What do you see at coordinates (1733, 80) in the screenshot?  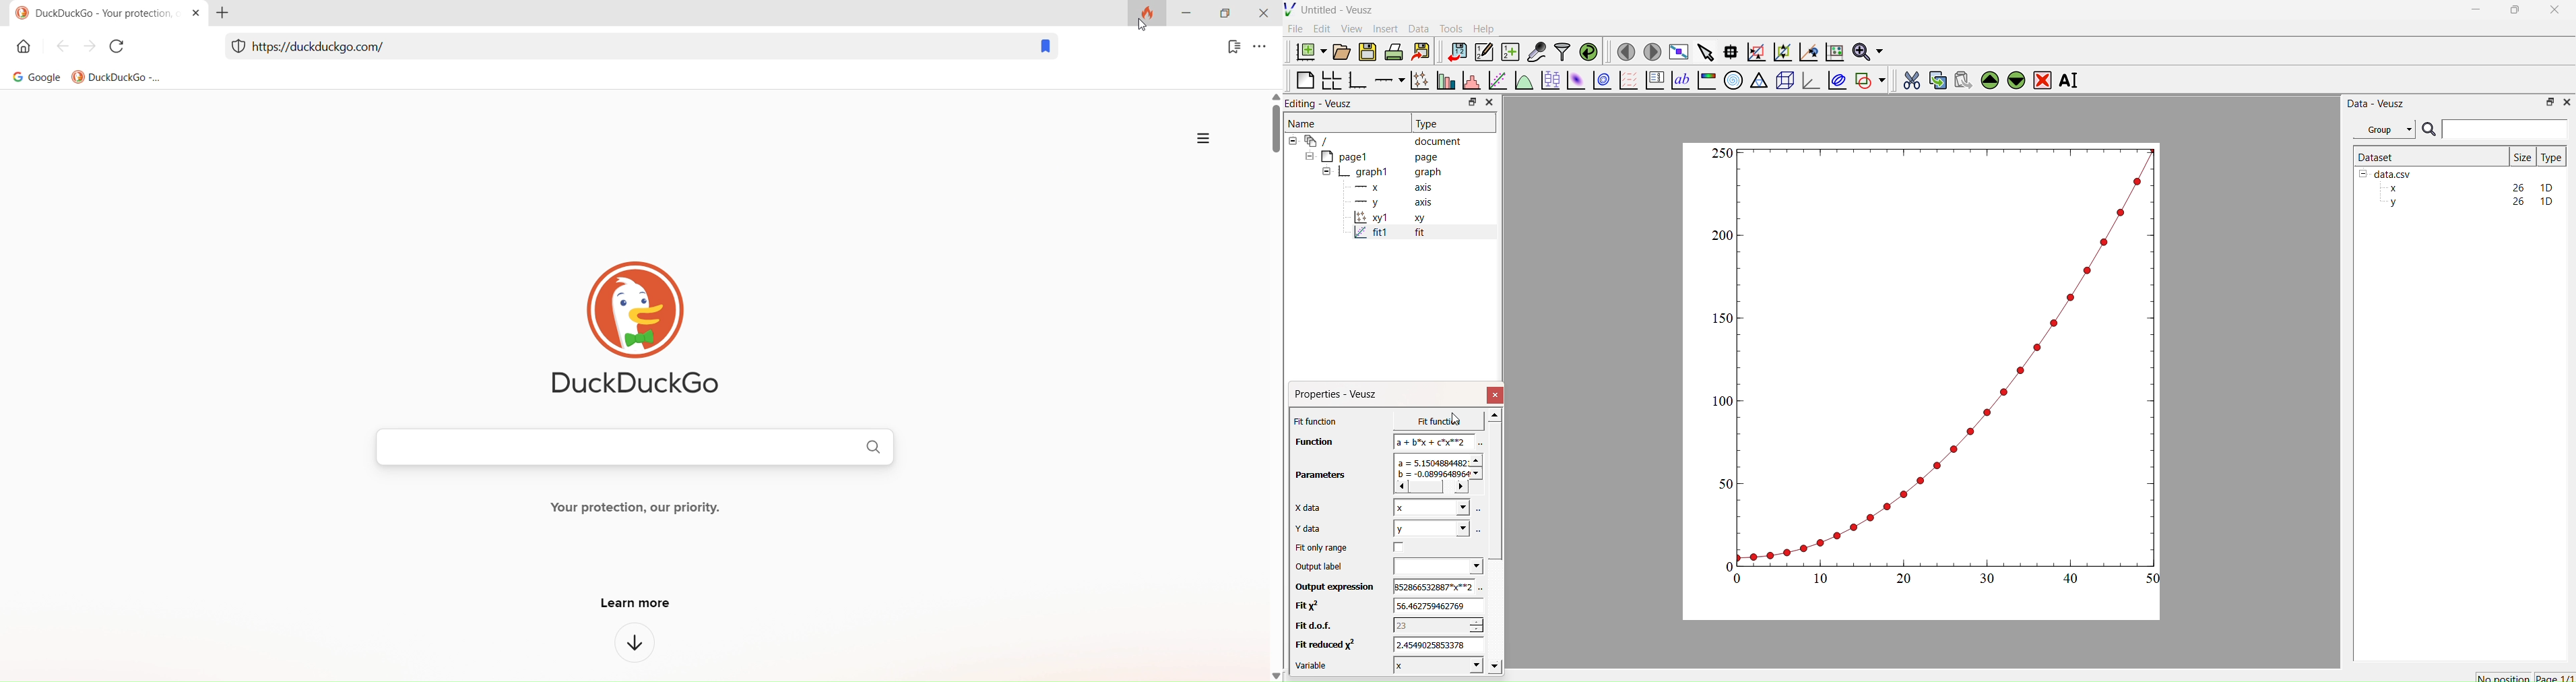 I see `Polar Graph` at bounding box center [1733, 80].